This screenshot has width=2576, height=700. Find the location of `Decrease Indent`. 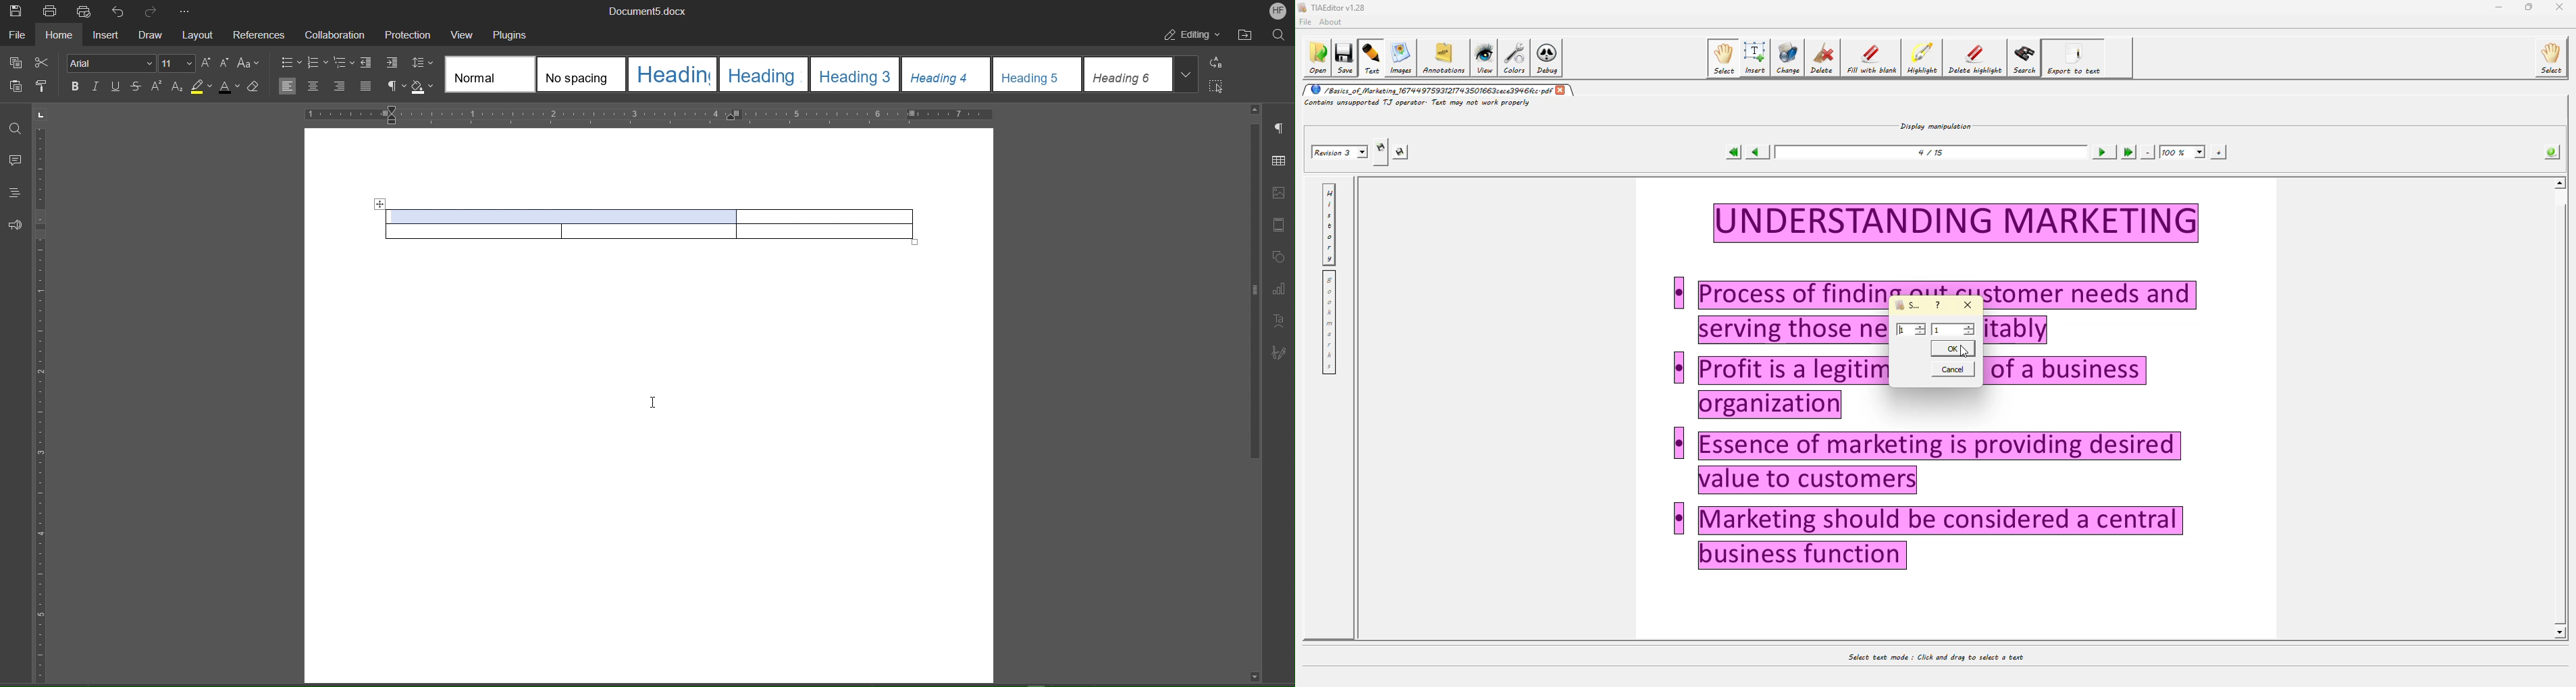

Decrease Indent is located at coordinates (369, 63).